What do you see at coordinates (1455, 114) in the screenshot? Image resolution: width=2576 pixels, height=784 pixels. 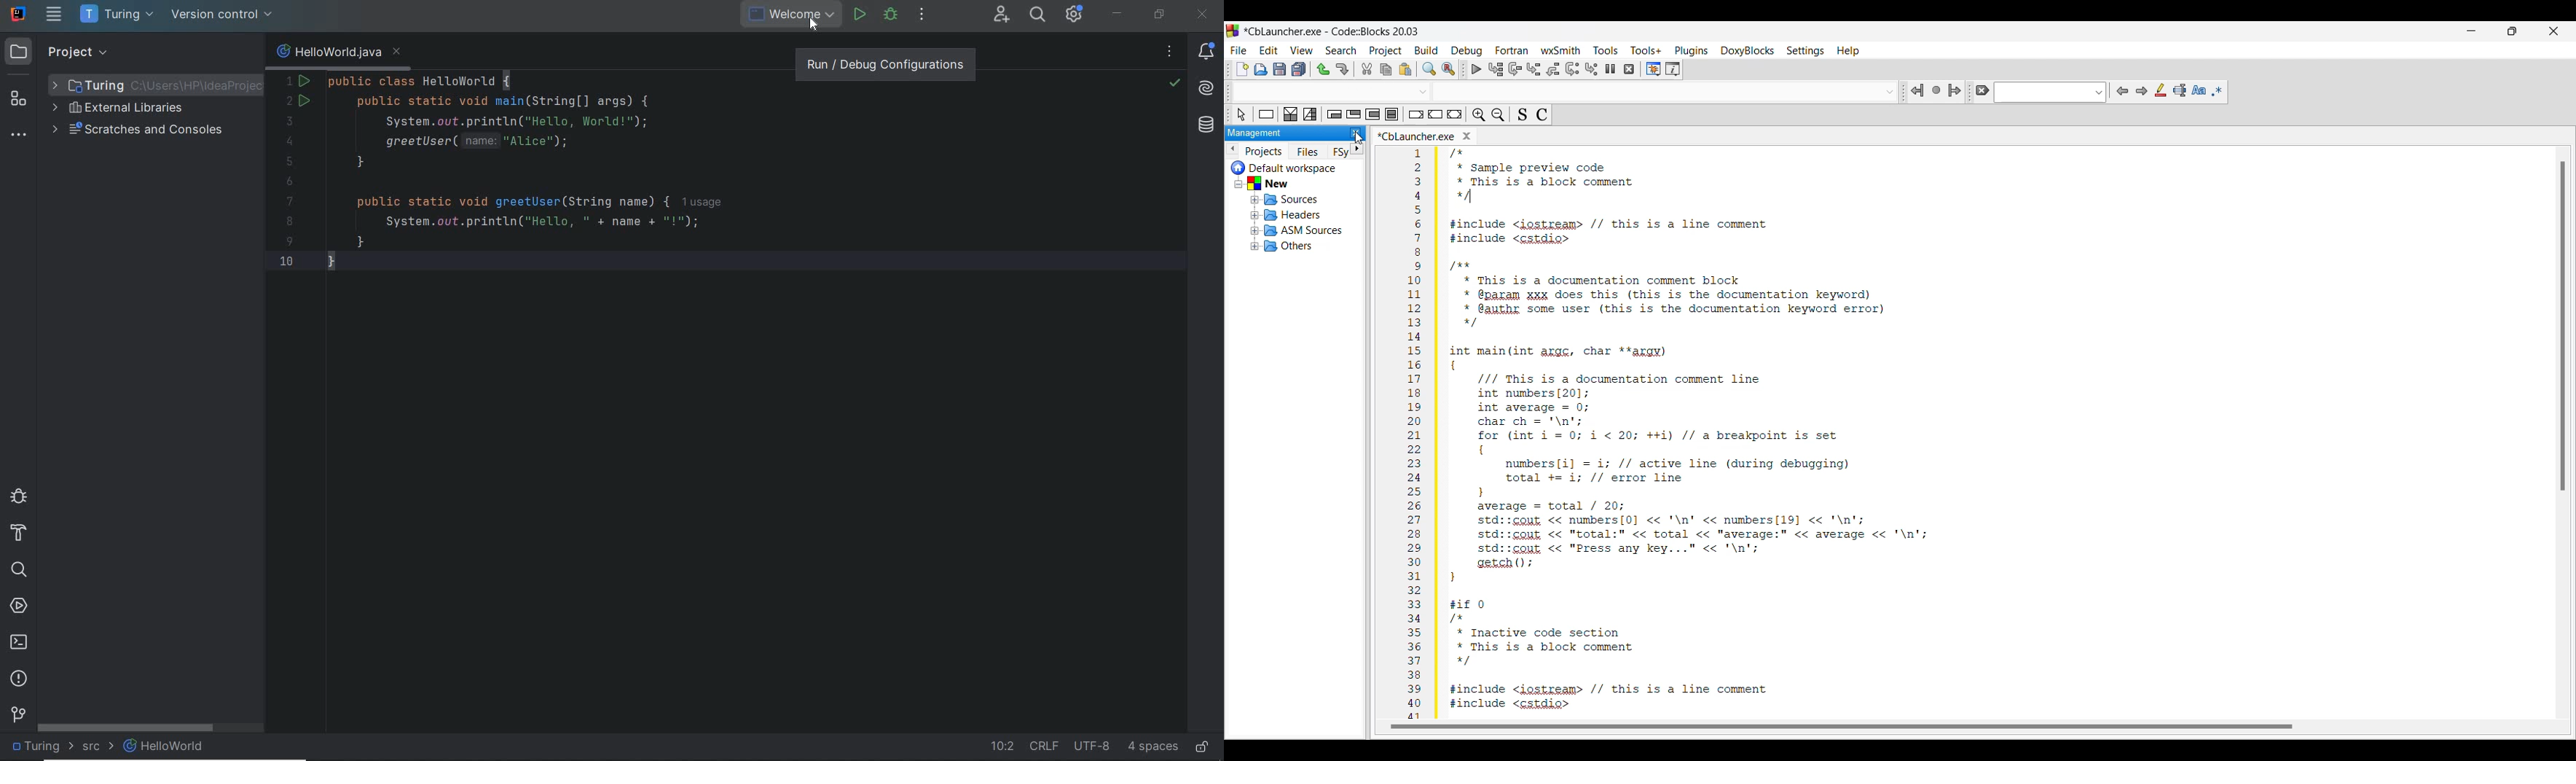 I see `Return instruction` at bounding box center [1455, 114].